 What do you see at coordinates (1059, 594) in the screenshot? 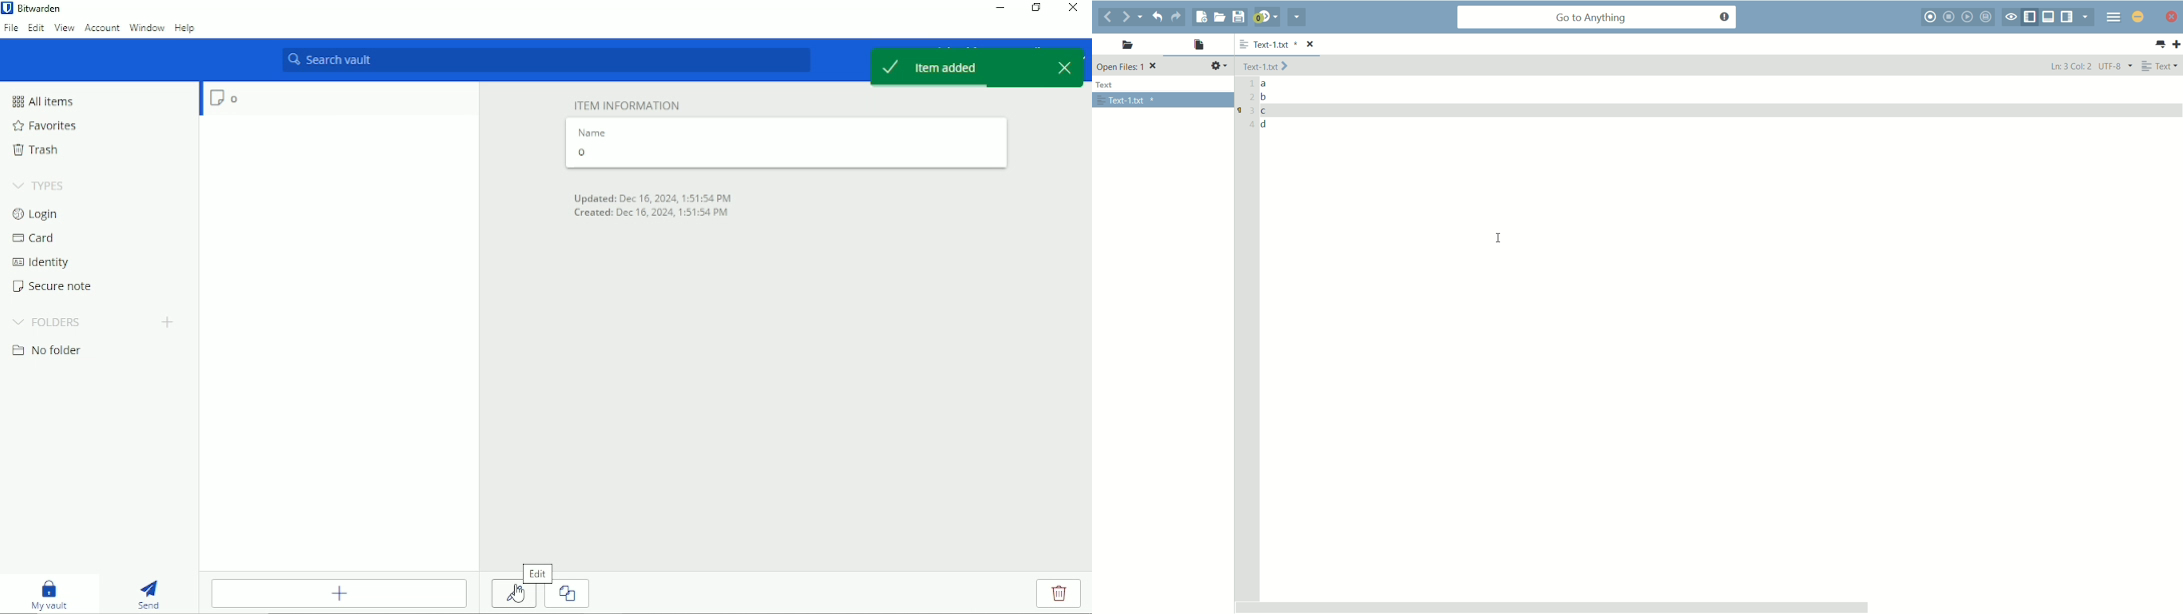
I see `Delete` at bounding box center [1059, 594].